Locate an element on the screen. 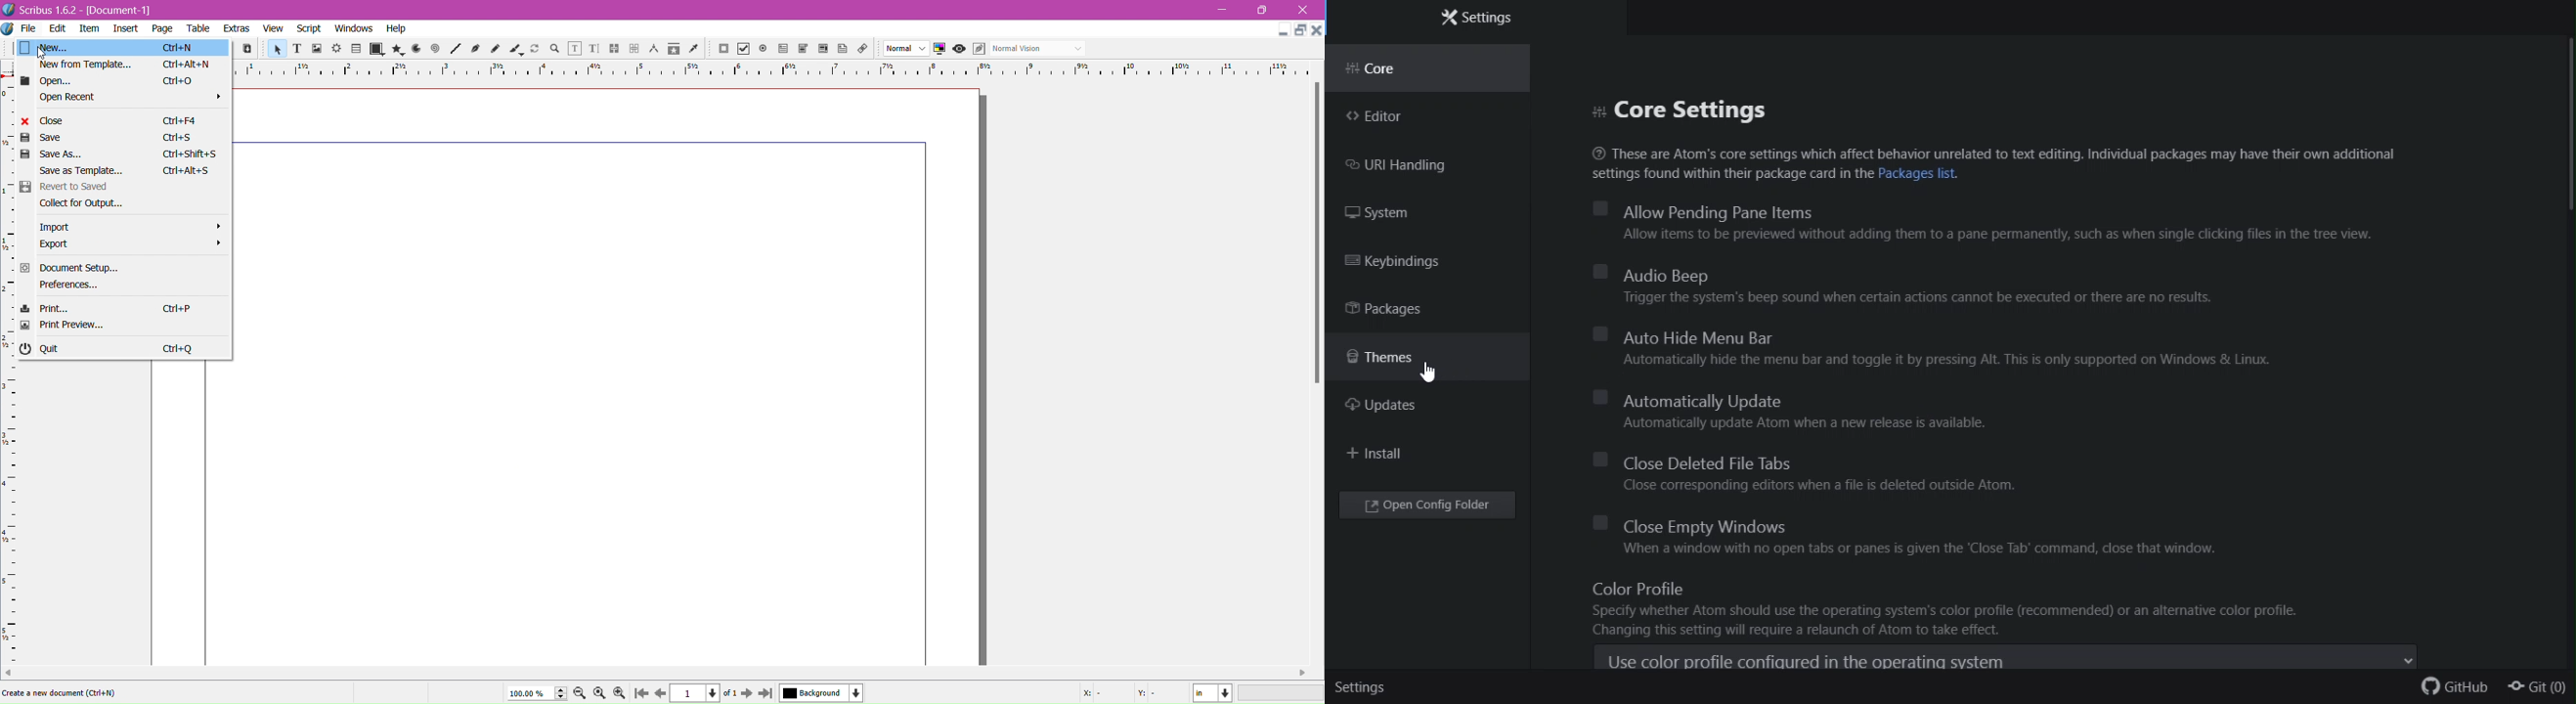 Image resolution: width=2576 pixels, height=728 pixels. Extras is located at coordinates (237, 29).